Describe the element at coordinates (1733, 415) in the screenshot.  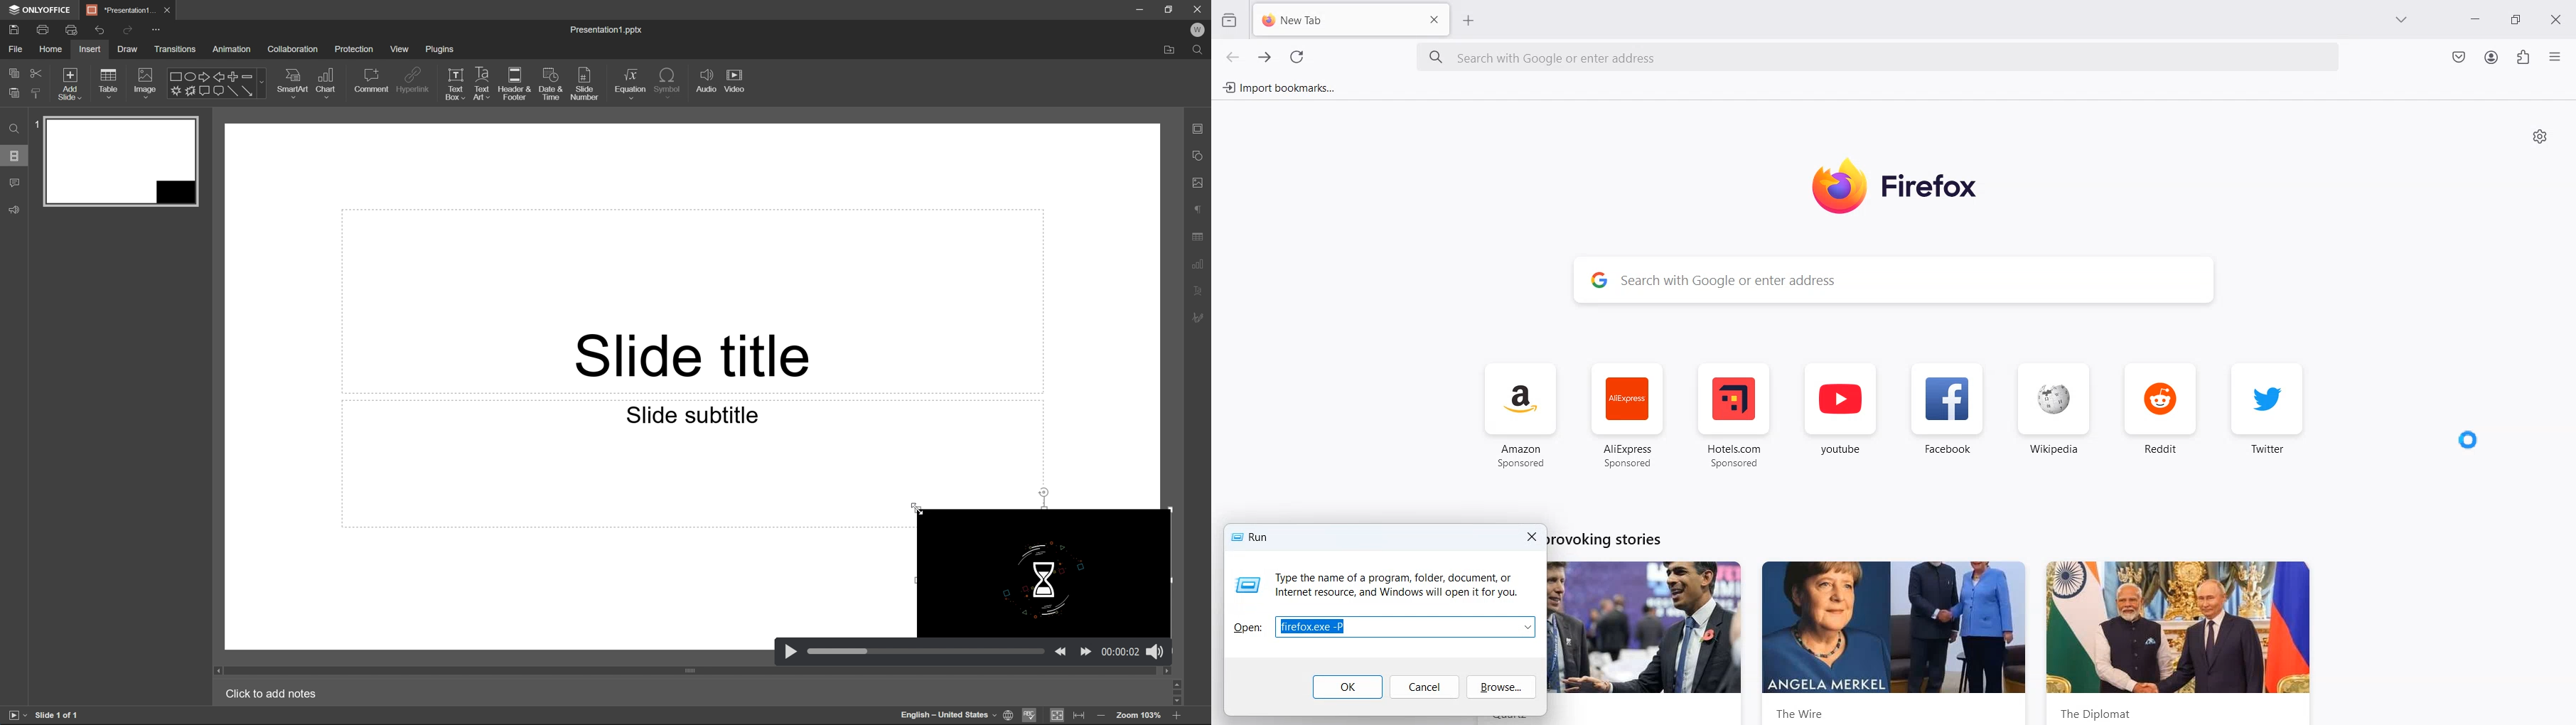
I see `Hotel.com Sponsored` at that location.